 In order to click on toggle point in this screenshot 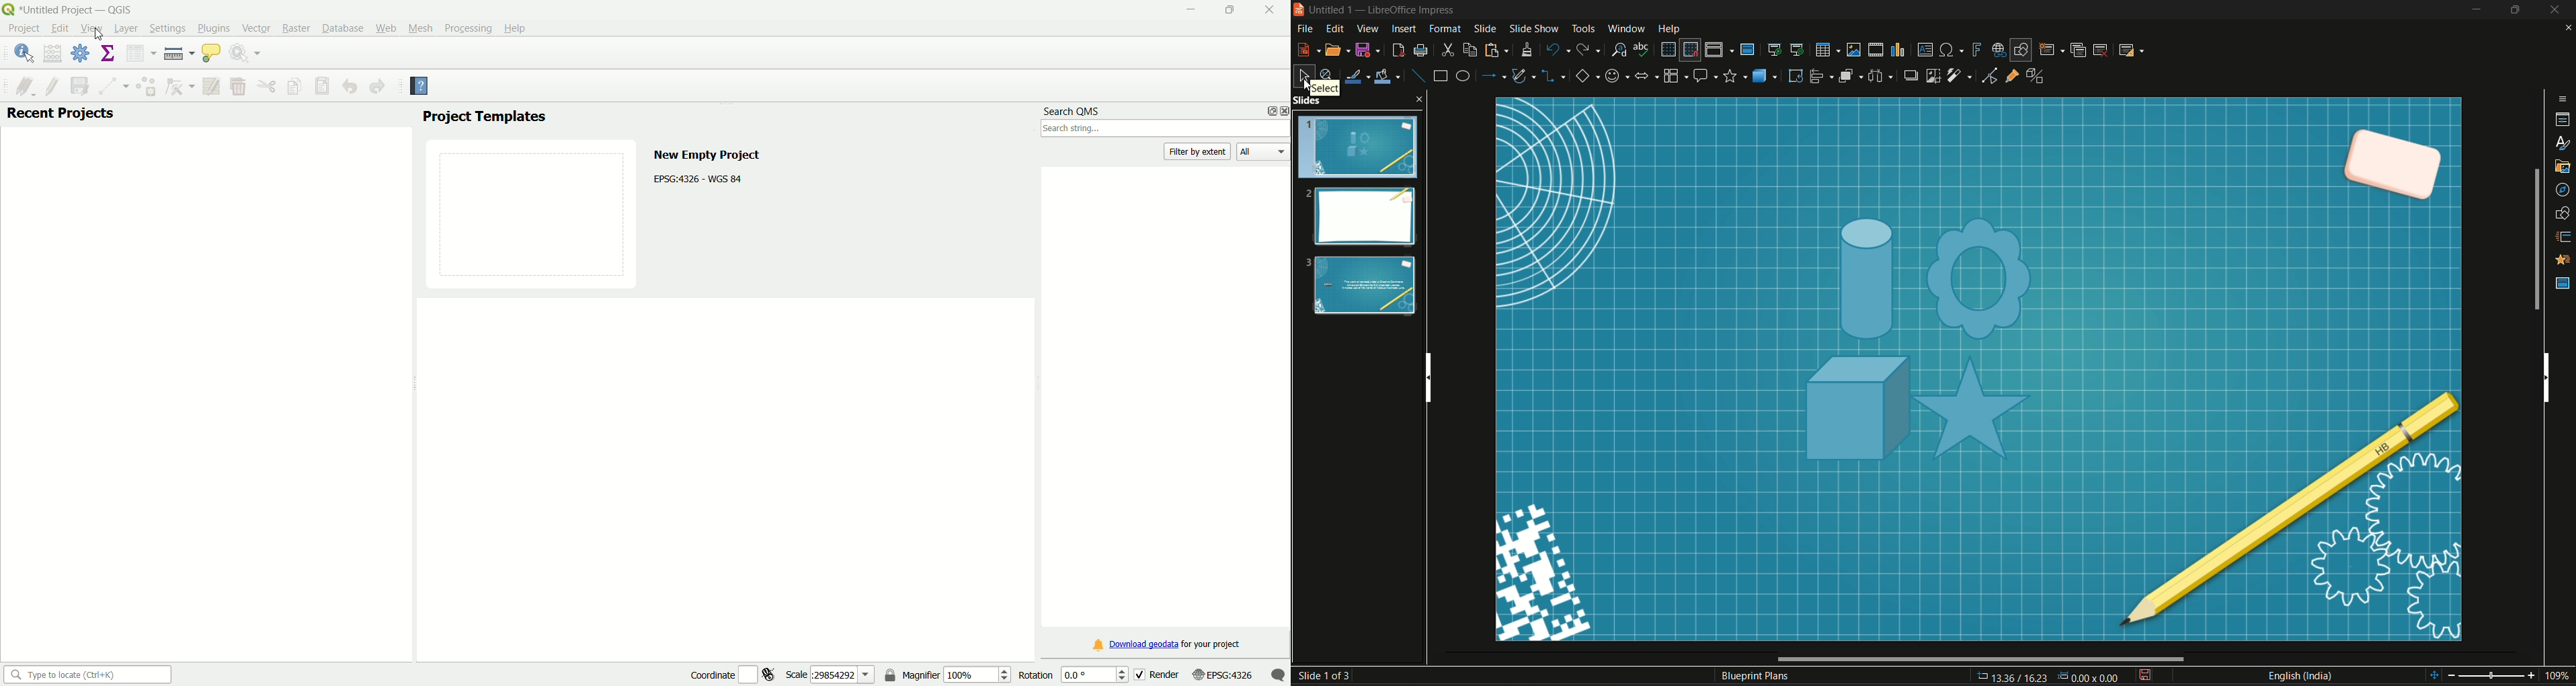, I will do `click(1988, 77)`.